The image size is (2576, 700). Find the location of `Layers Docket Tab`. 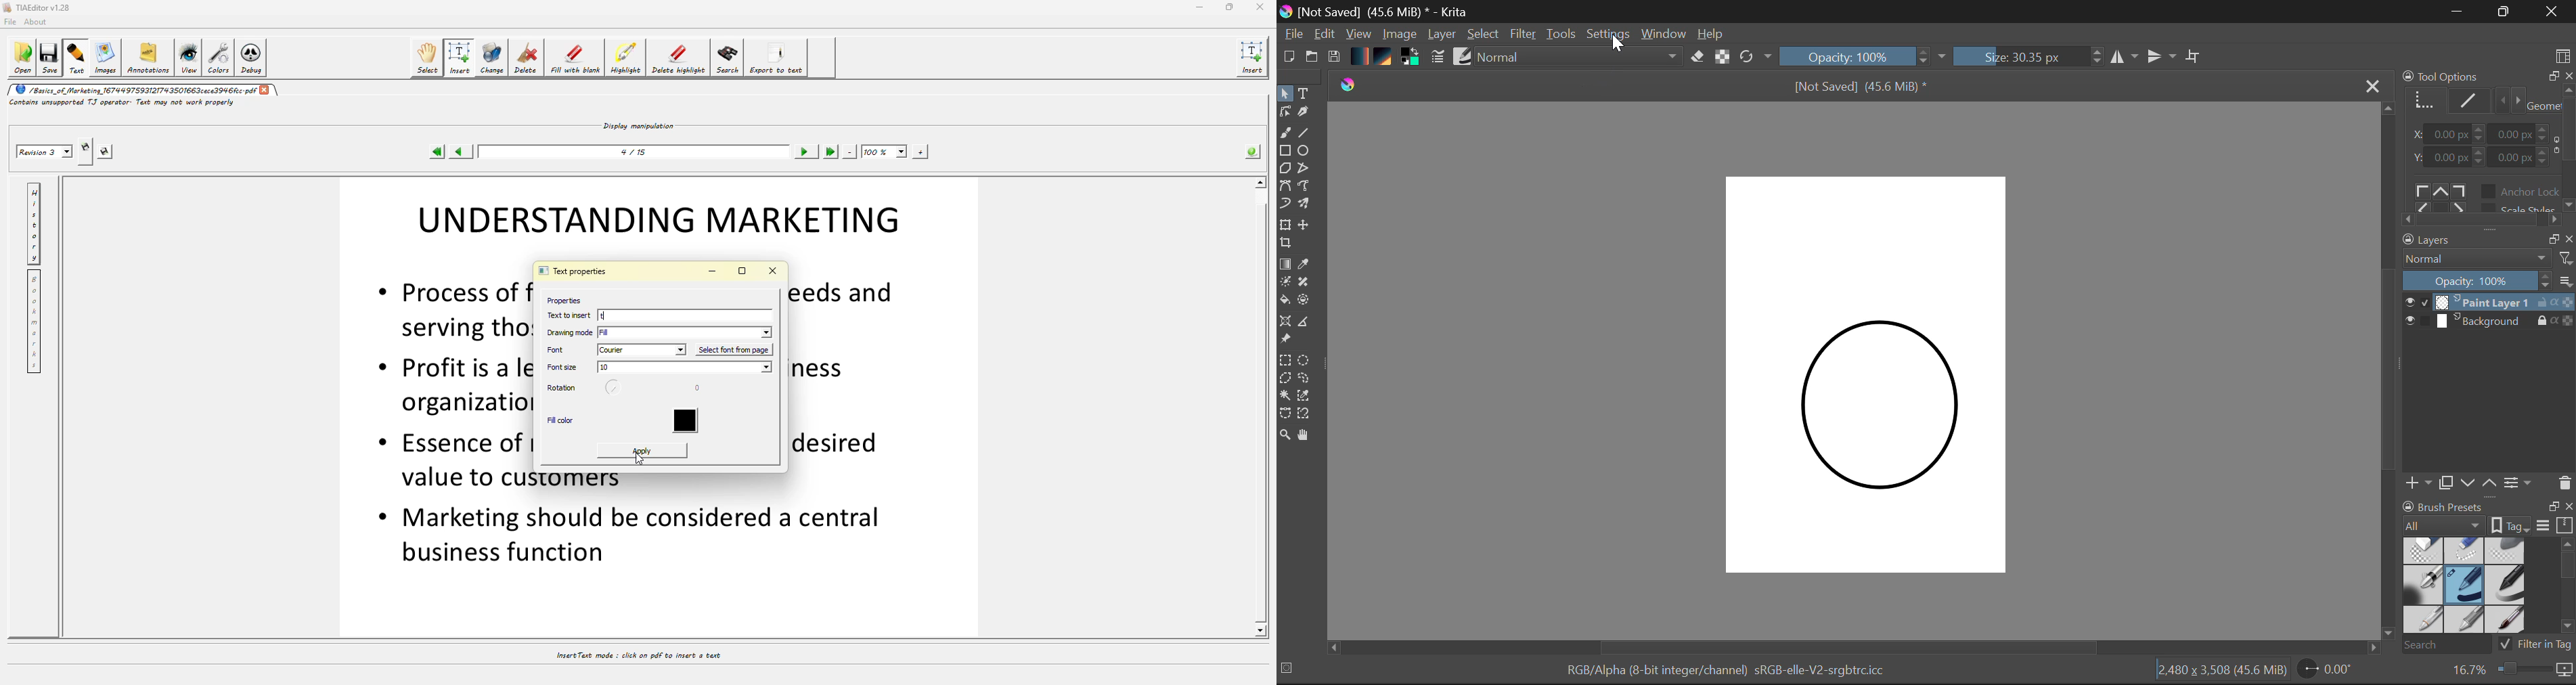

Layers Docket Tab is located at coordinates (2487, 240).